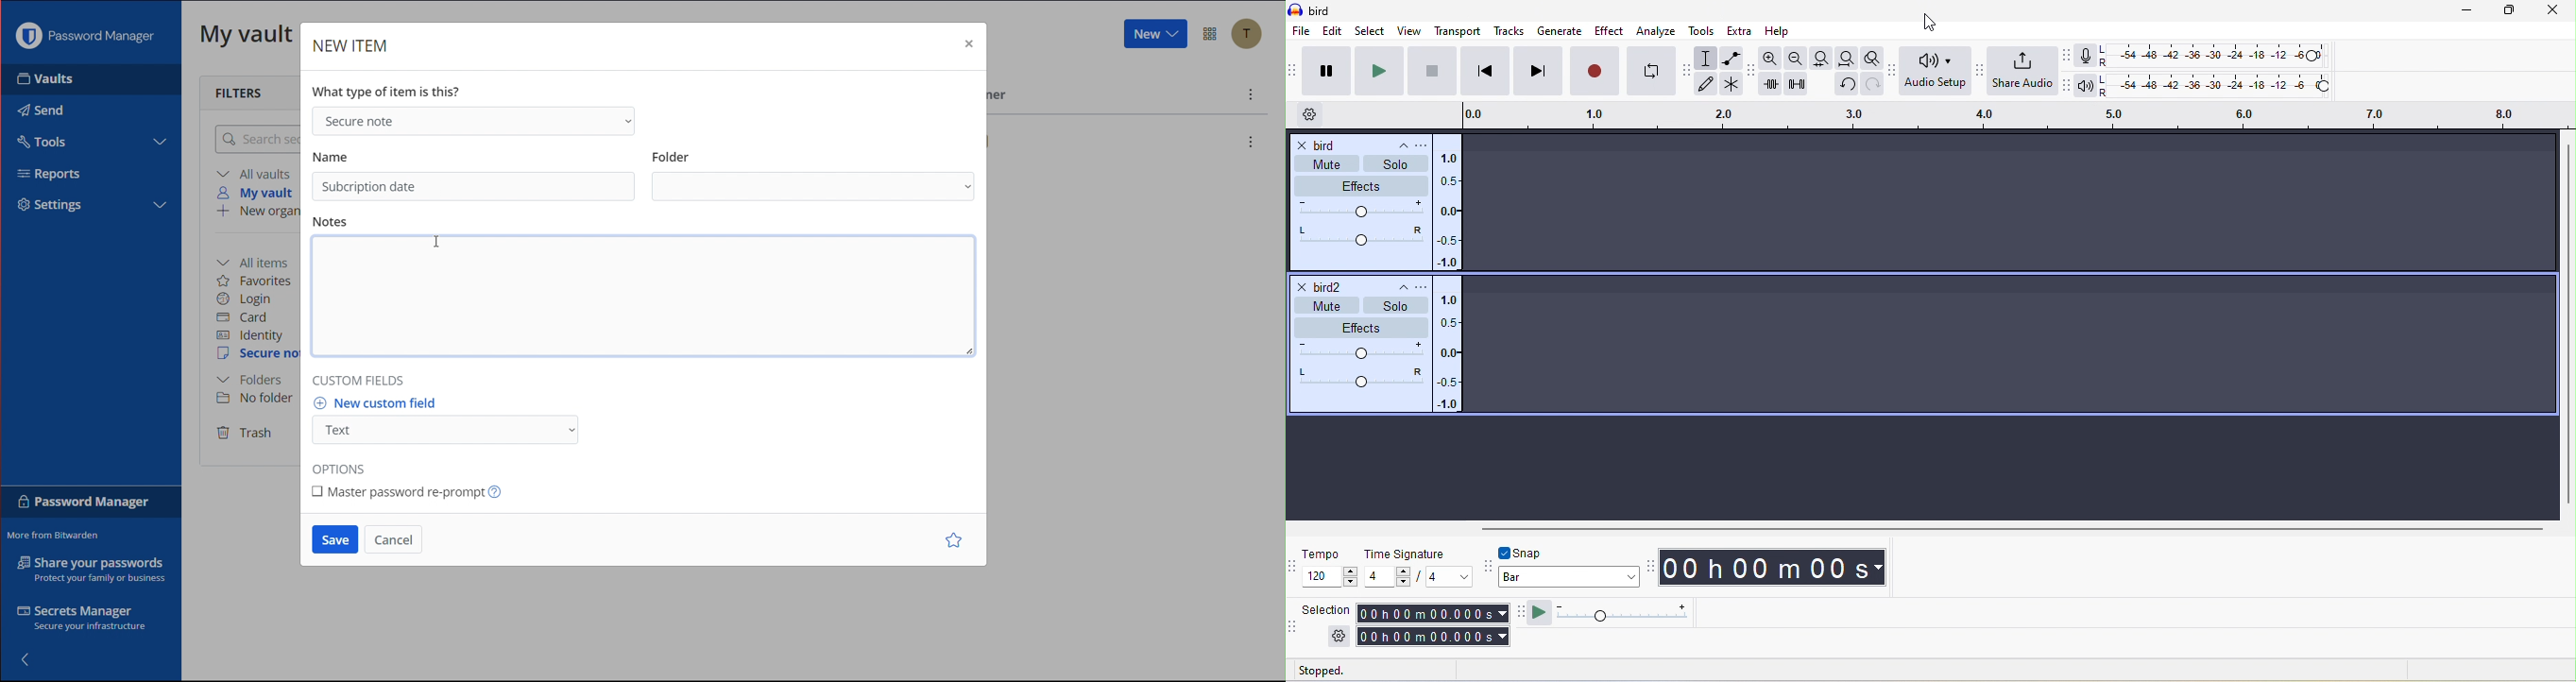 The width and height of the screenshot is (2576, 700). I want to click on pan center, so click(1363, 377).